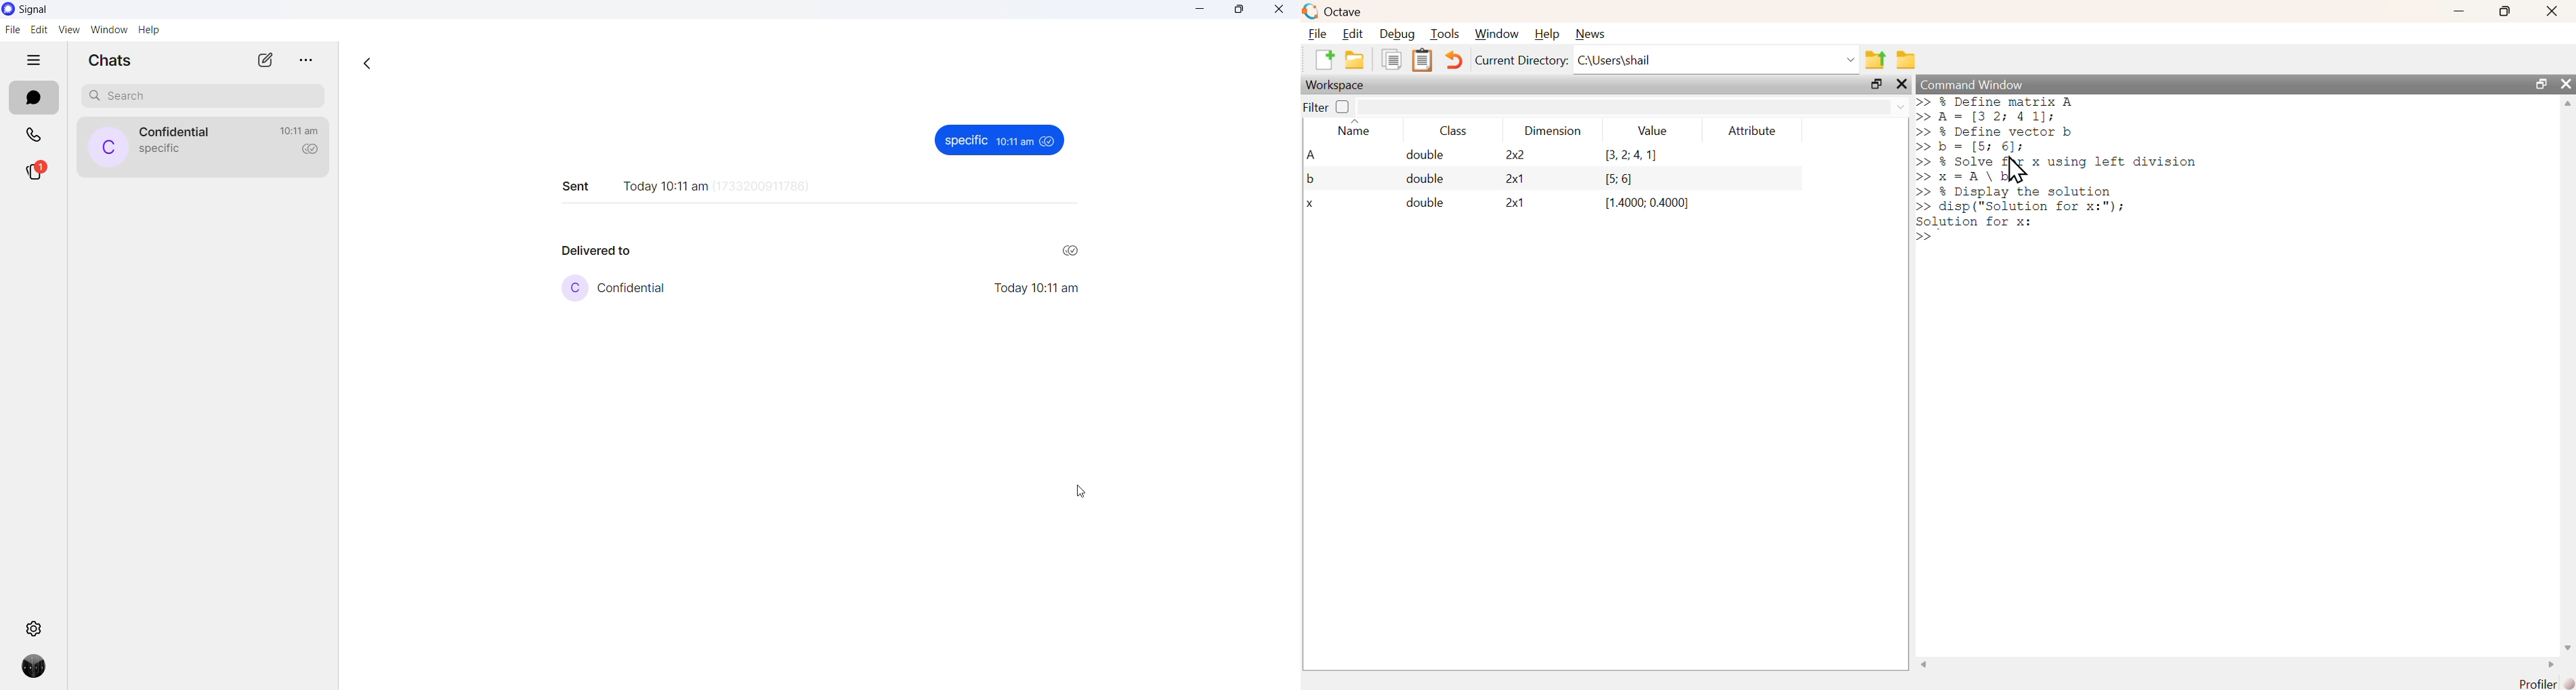  Describe the element at coordinates (176, 133) in the screenshot. I see `contact name` at that location.